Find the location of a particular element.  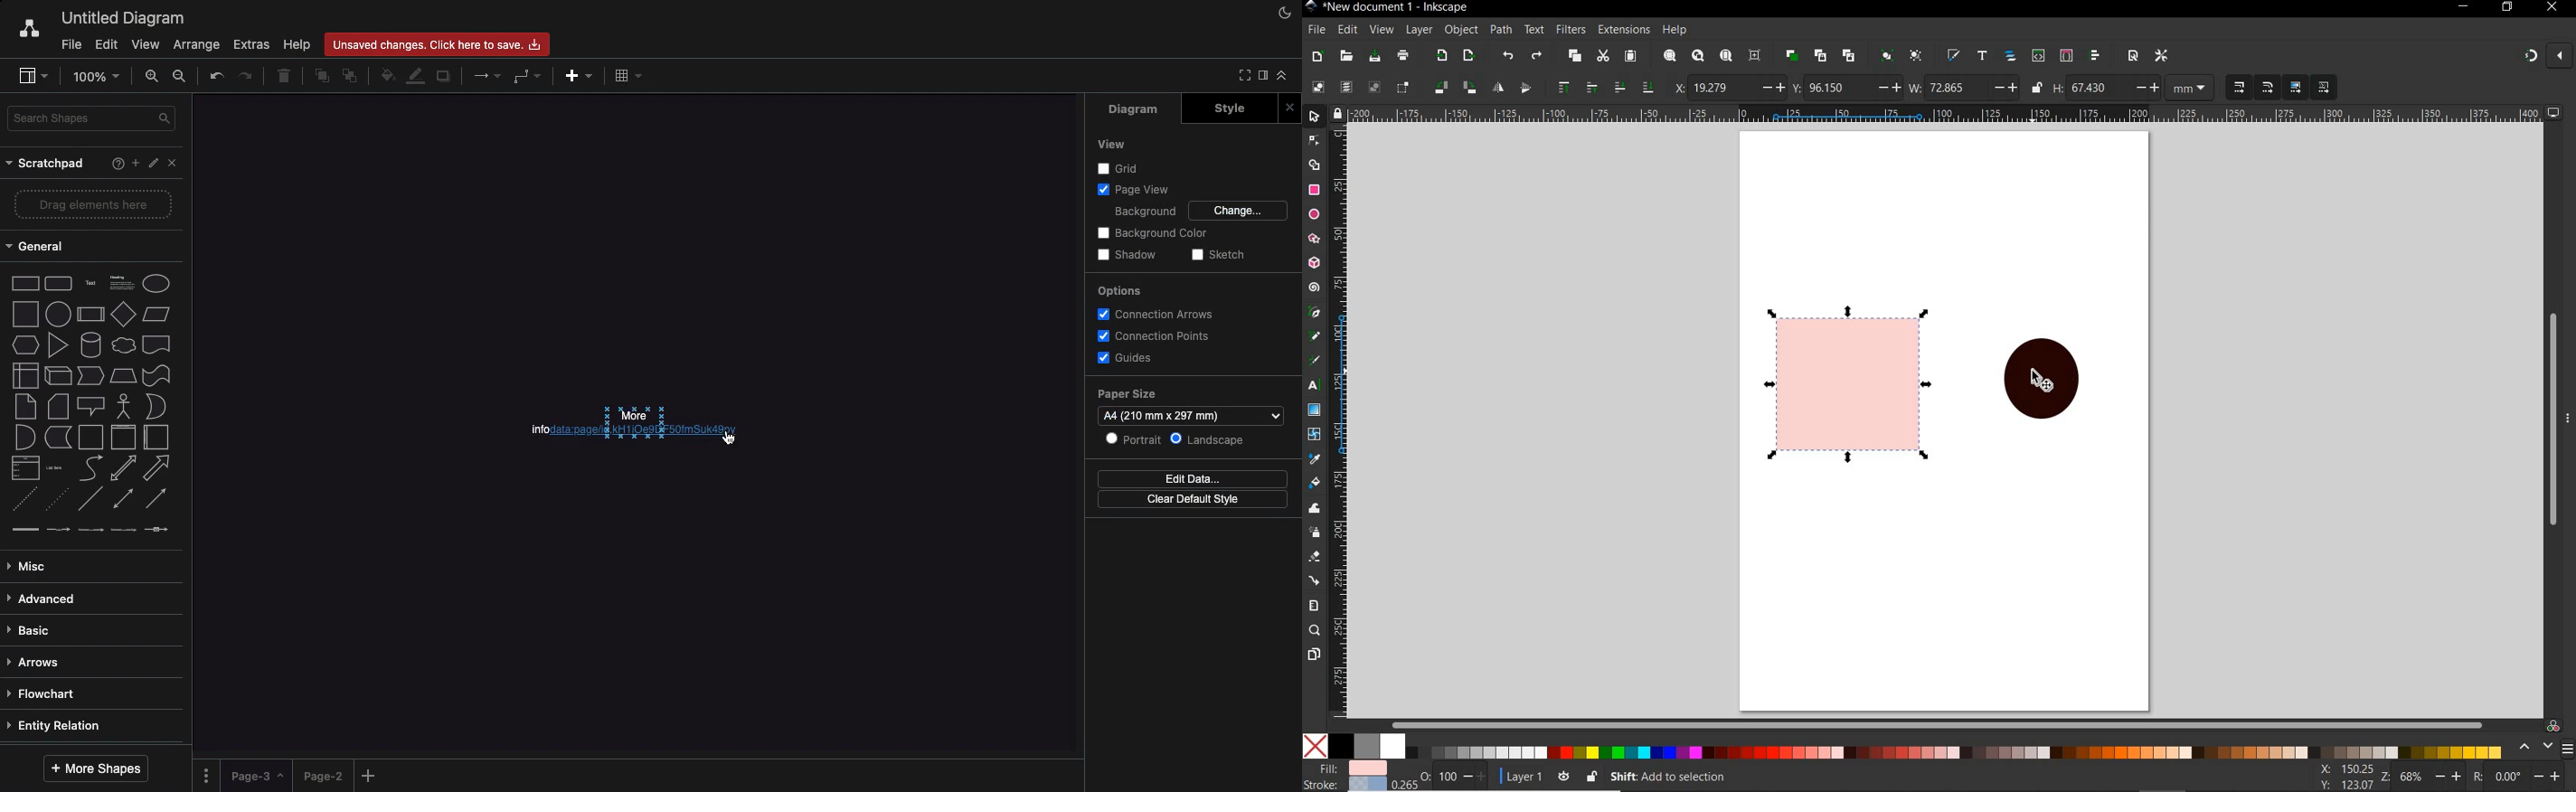

Scratchpad is located at coordinates (48, 165).